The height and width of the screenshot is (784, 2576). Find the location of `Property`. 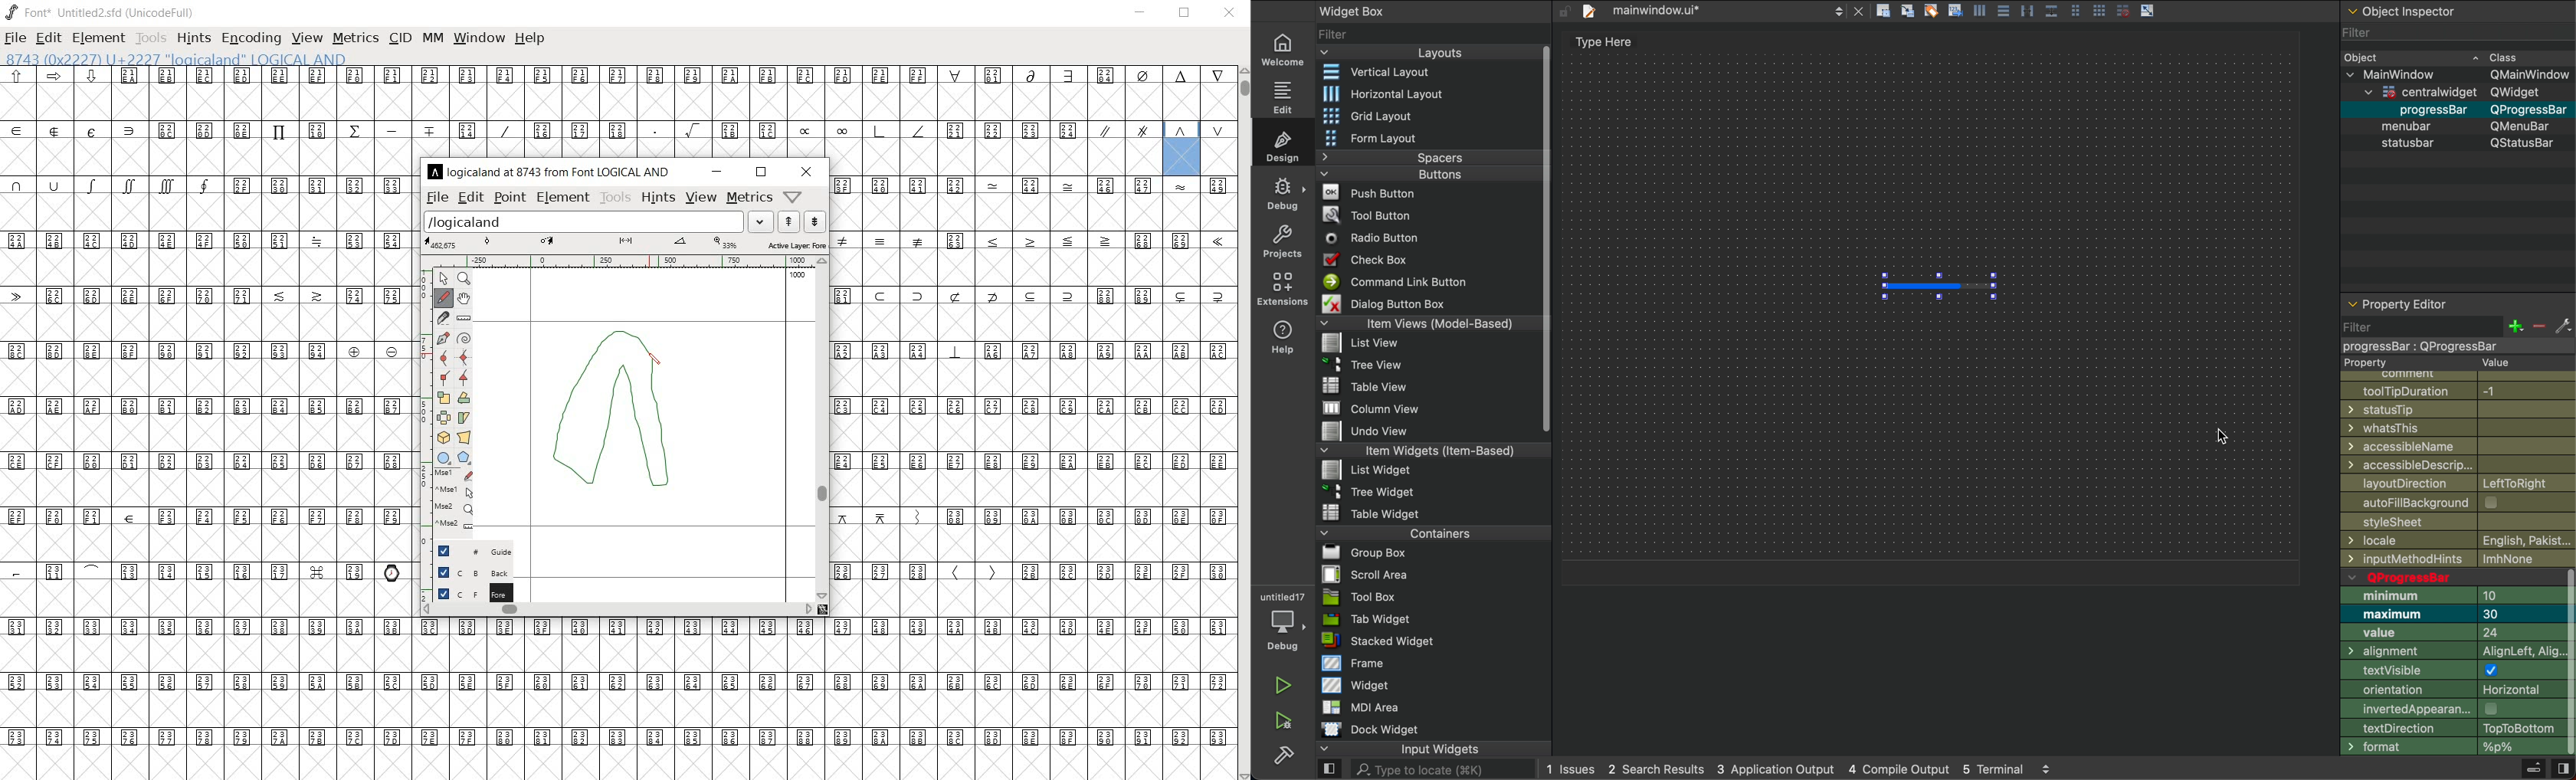

Property is located at coordinates (2451, 367).